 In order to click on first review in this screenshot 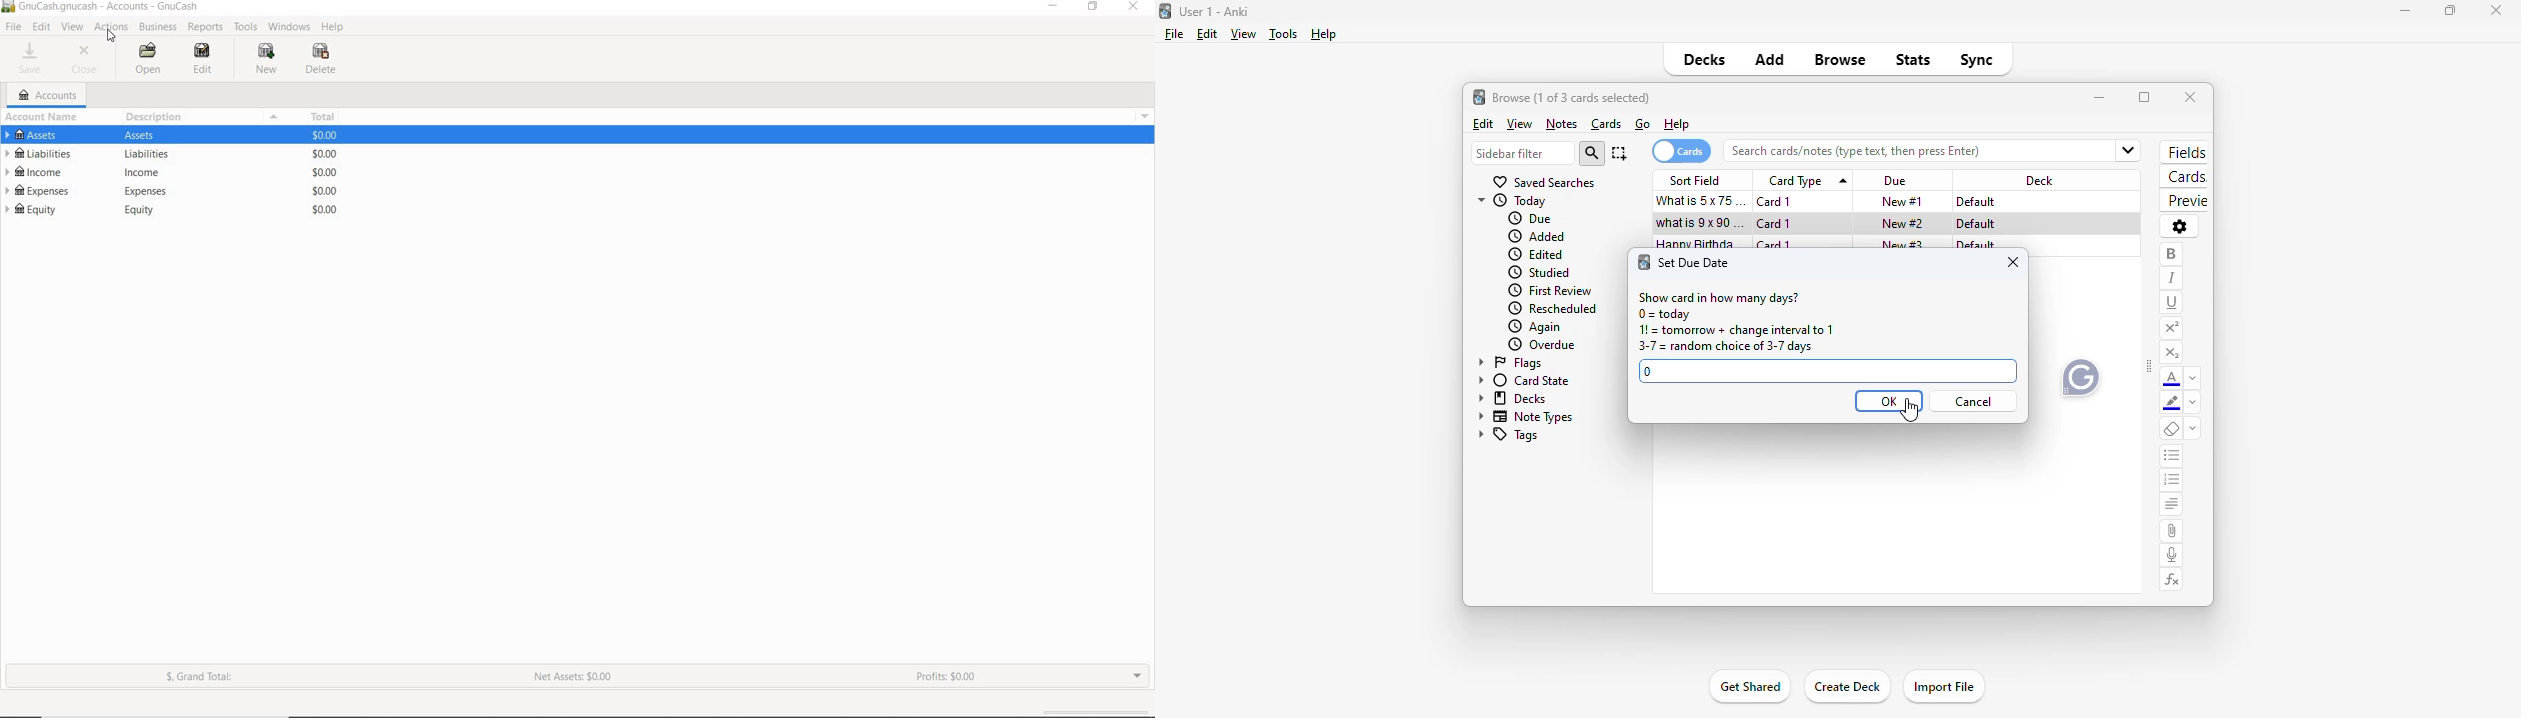, I will do `click(1549, 292)`.